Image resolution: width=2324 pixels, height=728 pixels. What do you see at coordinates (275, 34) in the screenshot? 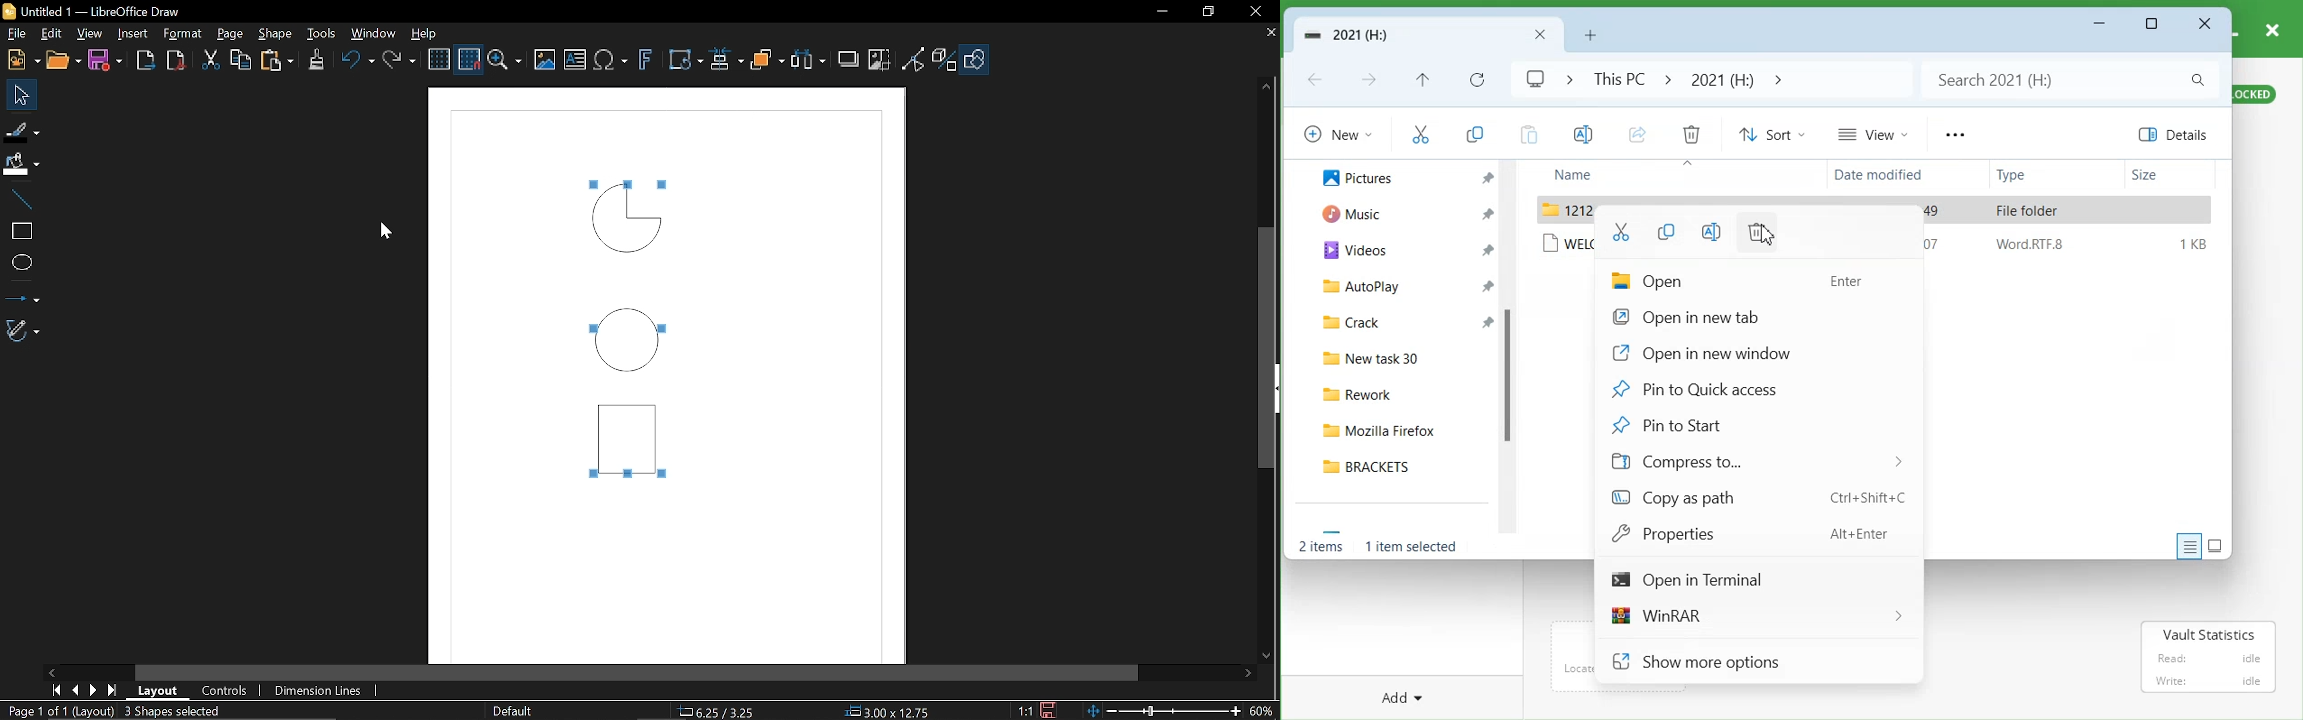
I see `Shape` at bounding box center [275, 34].